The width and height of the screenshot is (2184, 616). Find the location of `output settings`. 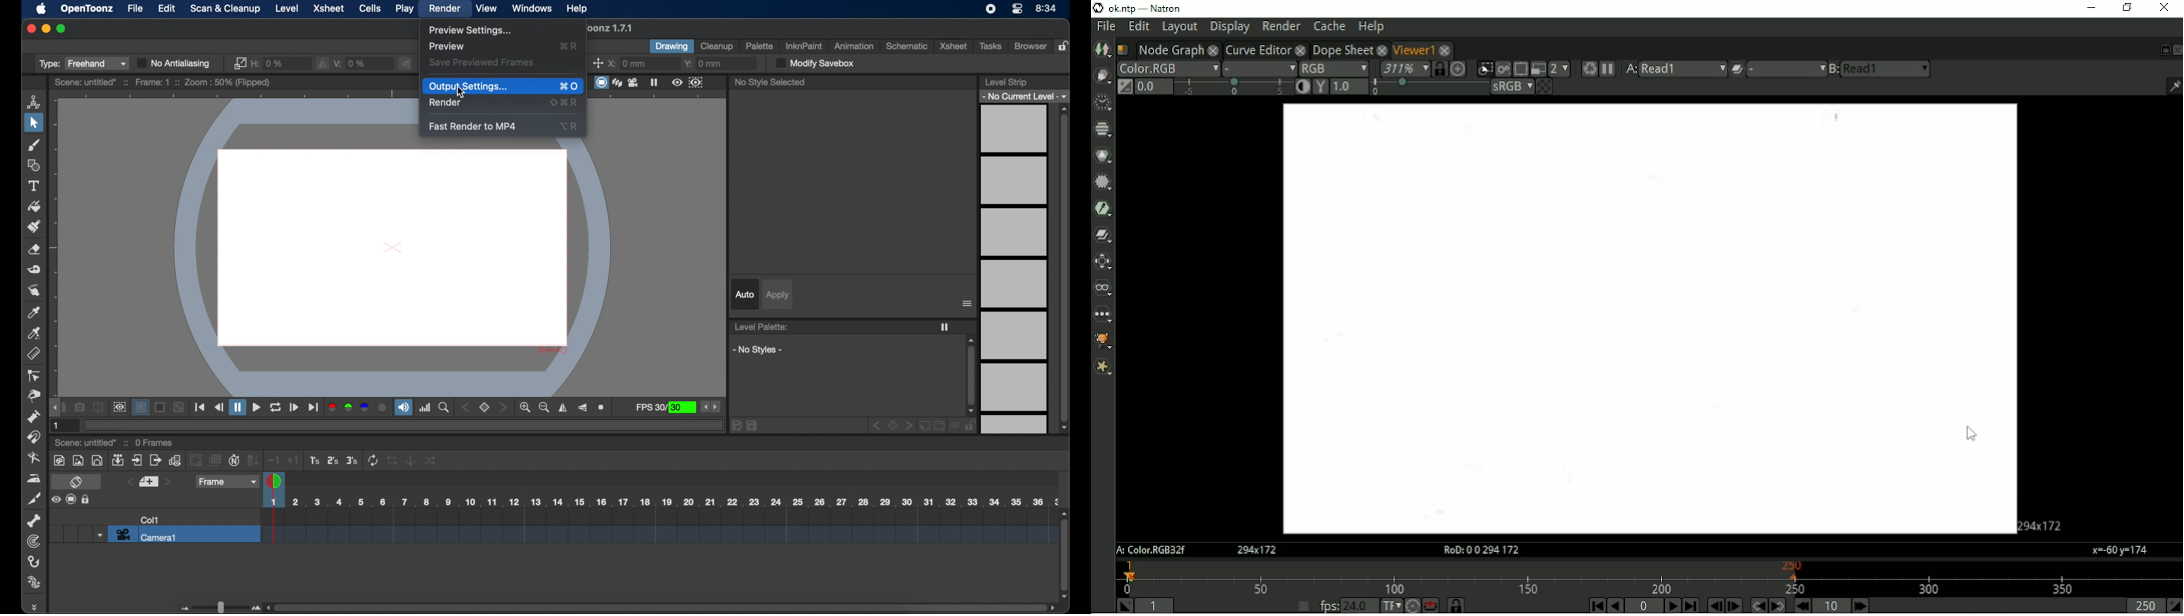

output settings is located at coordinates (470, 86).